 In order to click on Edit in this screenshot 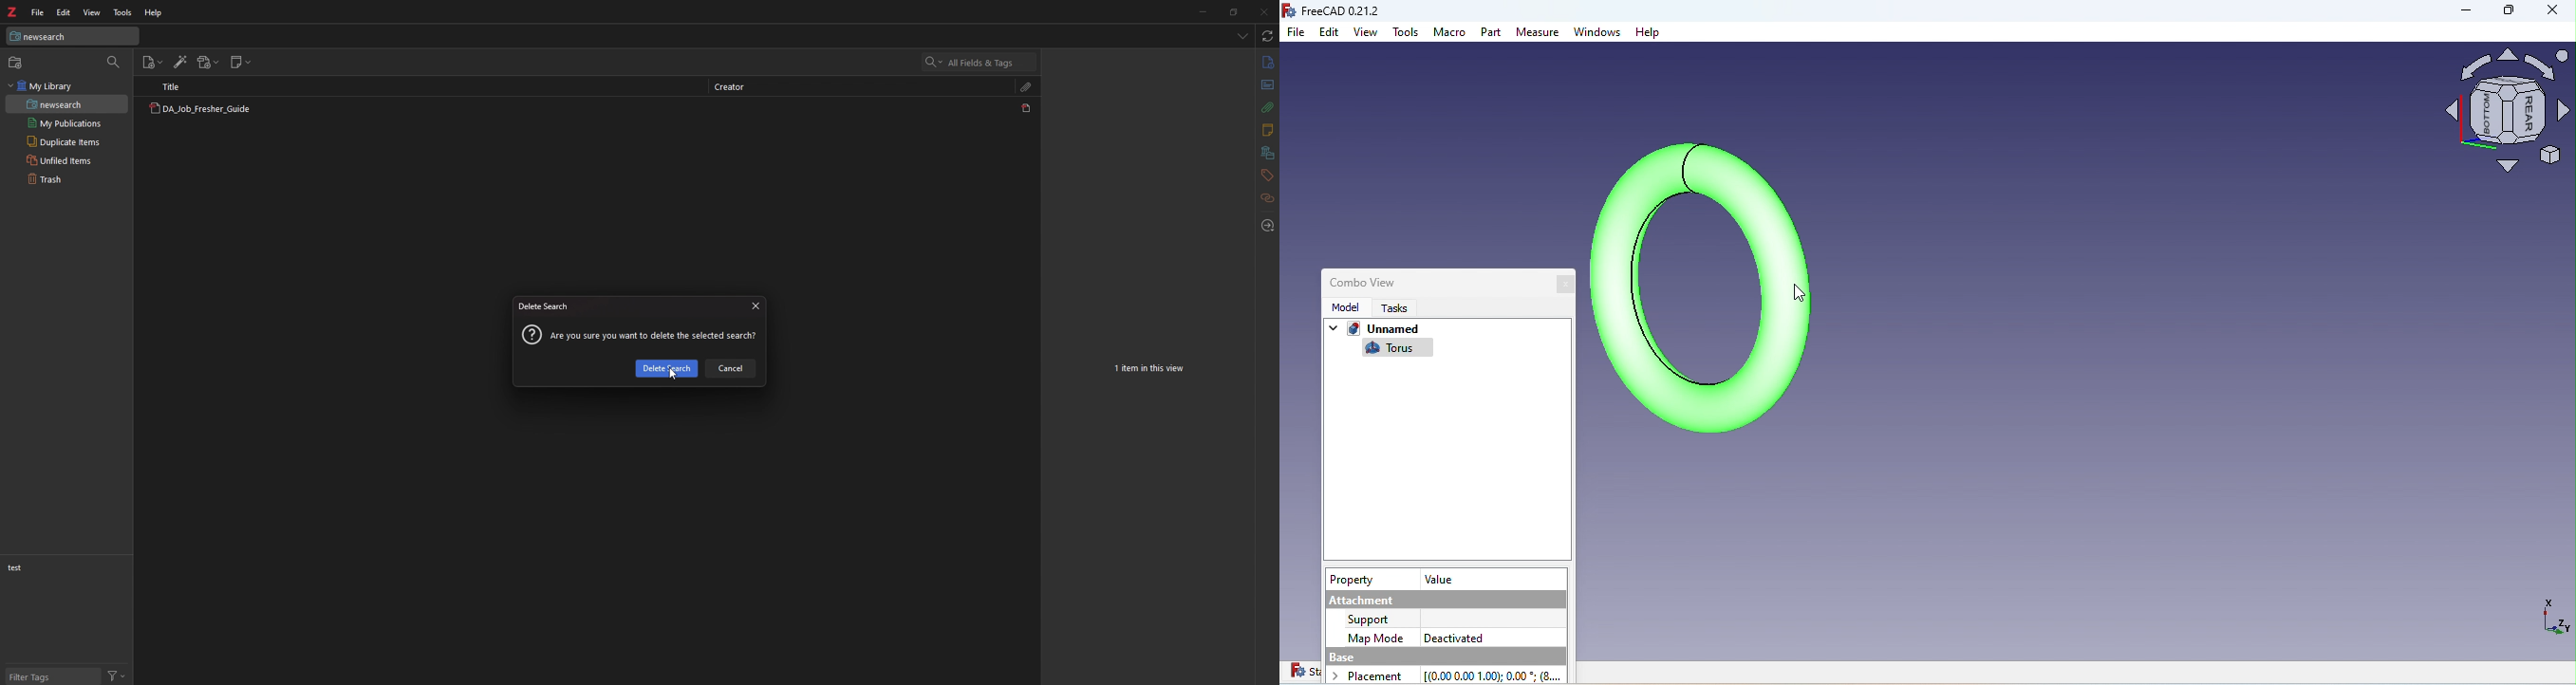, I will do `click(1330, 33)`.